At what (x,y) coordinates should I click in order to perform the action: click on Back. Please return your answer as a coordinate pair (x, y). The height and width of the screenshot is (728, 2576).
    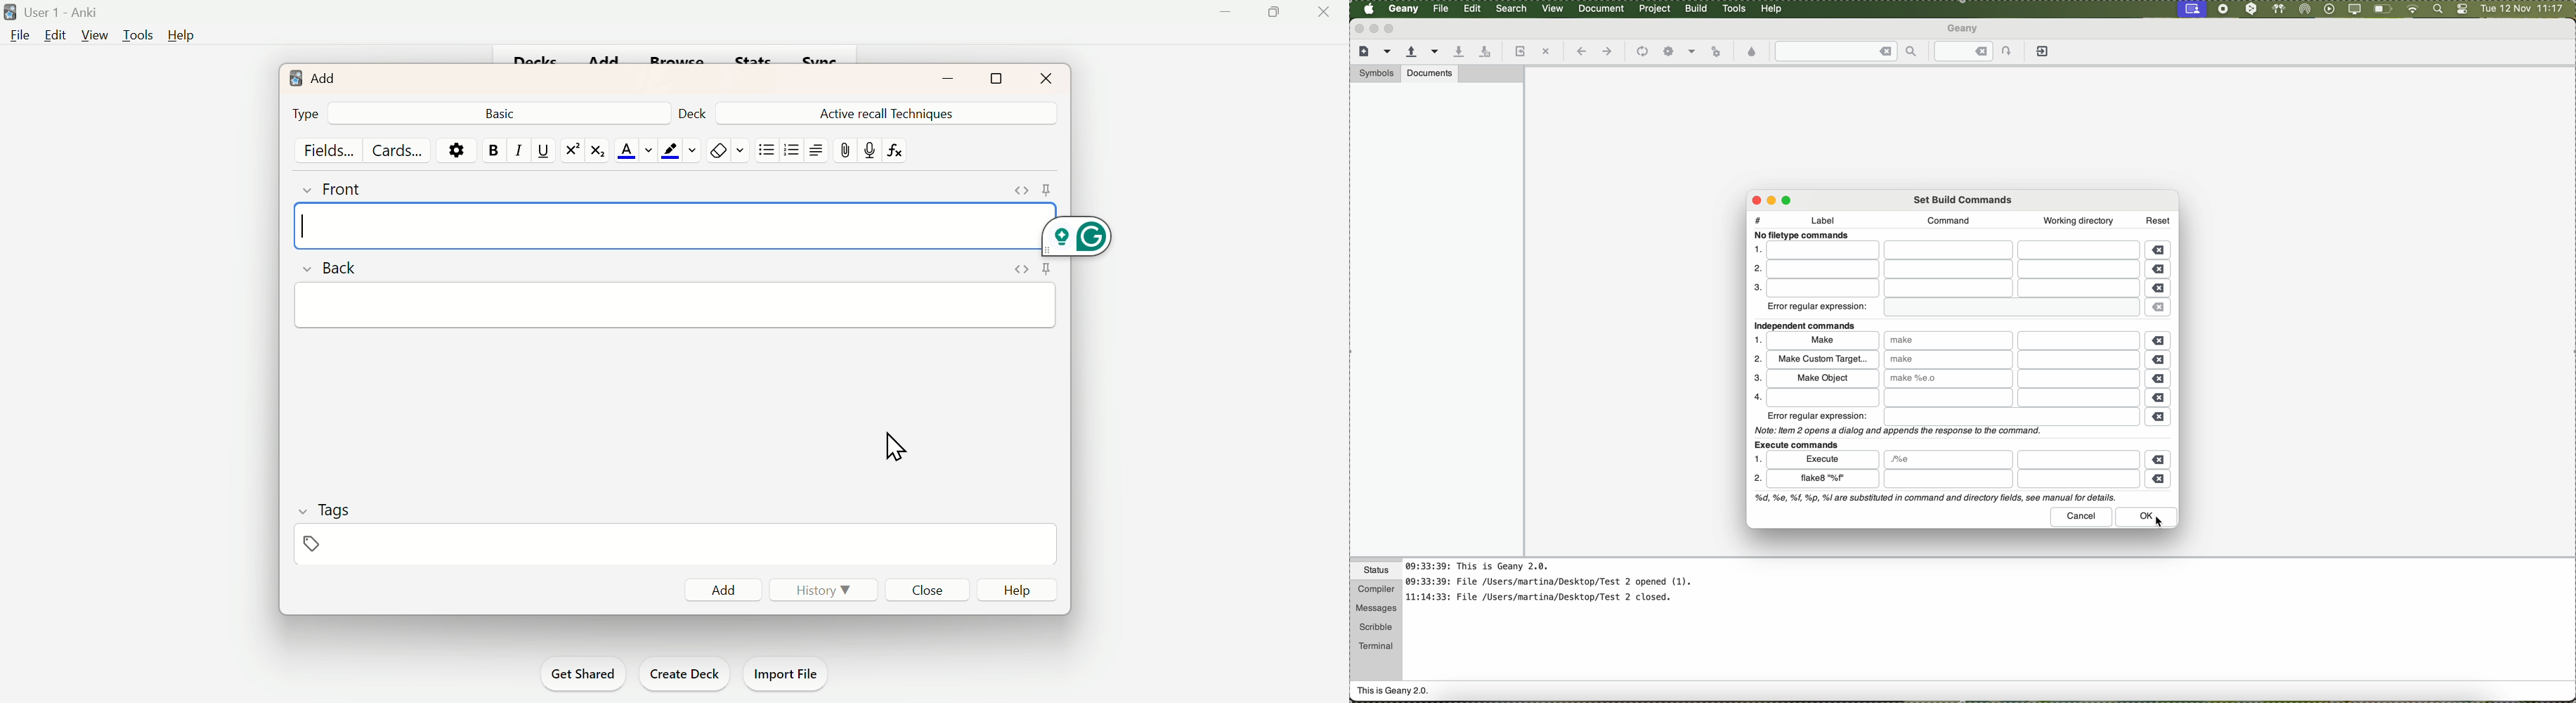
    Looking at the image, I should click on (502, 112).